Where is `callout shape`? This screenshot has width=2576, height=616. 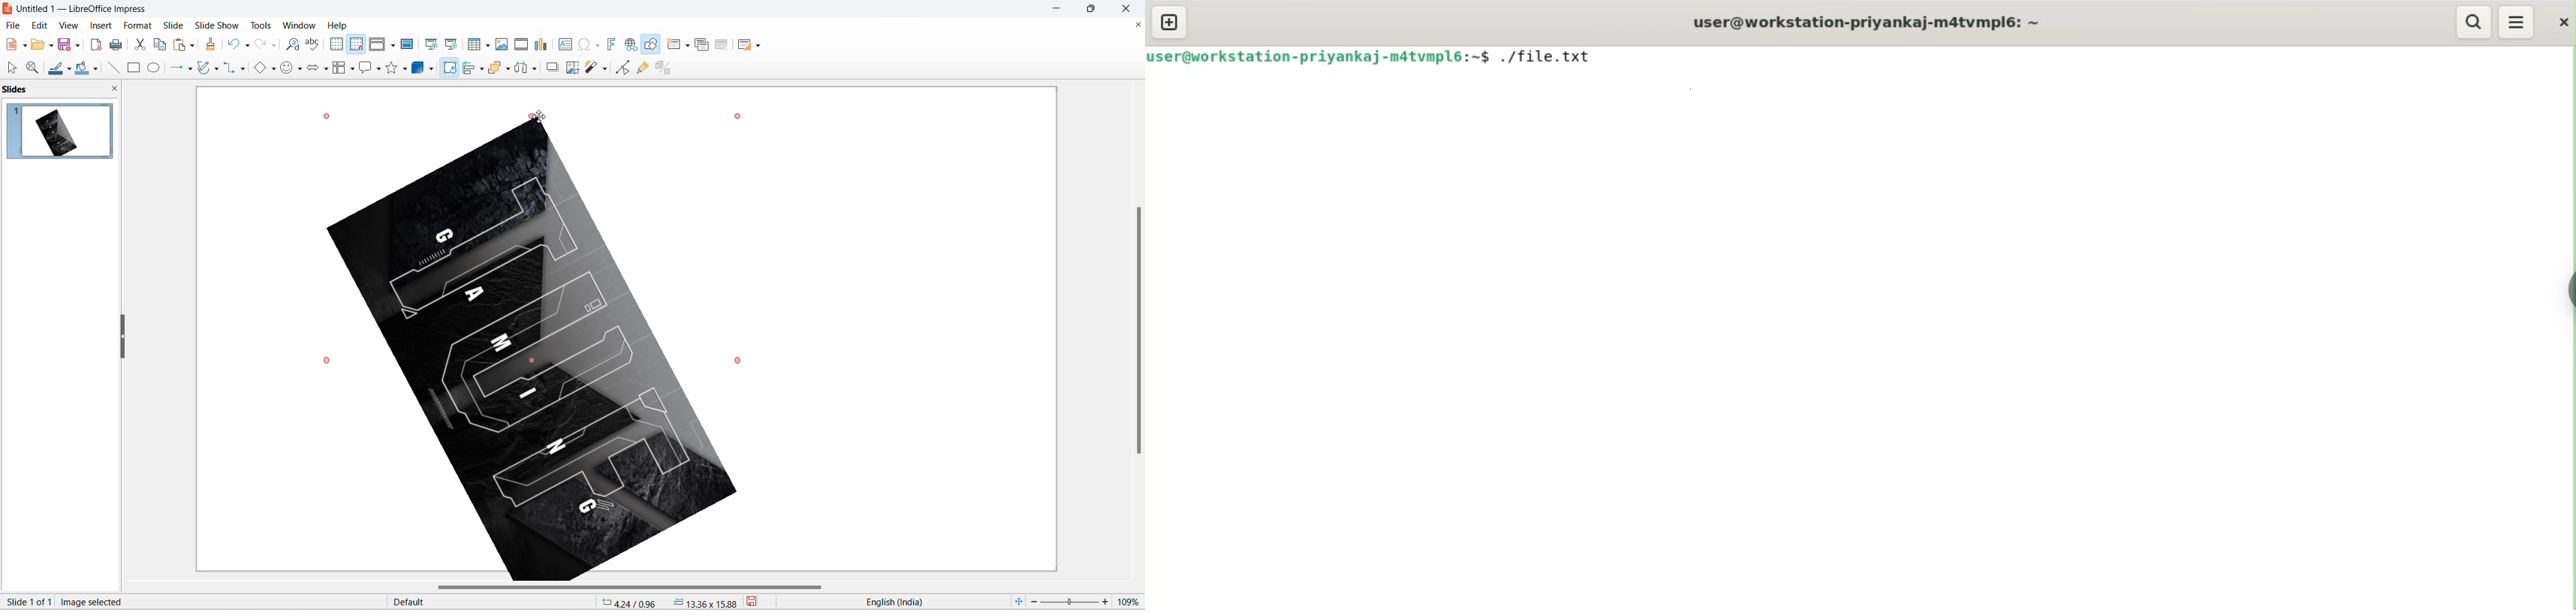 callout shape is located at coordinates (364, 69).